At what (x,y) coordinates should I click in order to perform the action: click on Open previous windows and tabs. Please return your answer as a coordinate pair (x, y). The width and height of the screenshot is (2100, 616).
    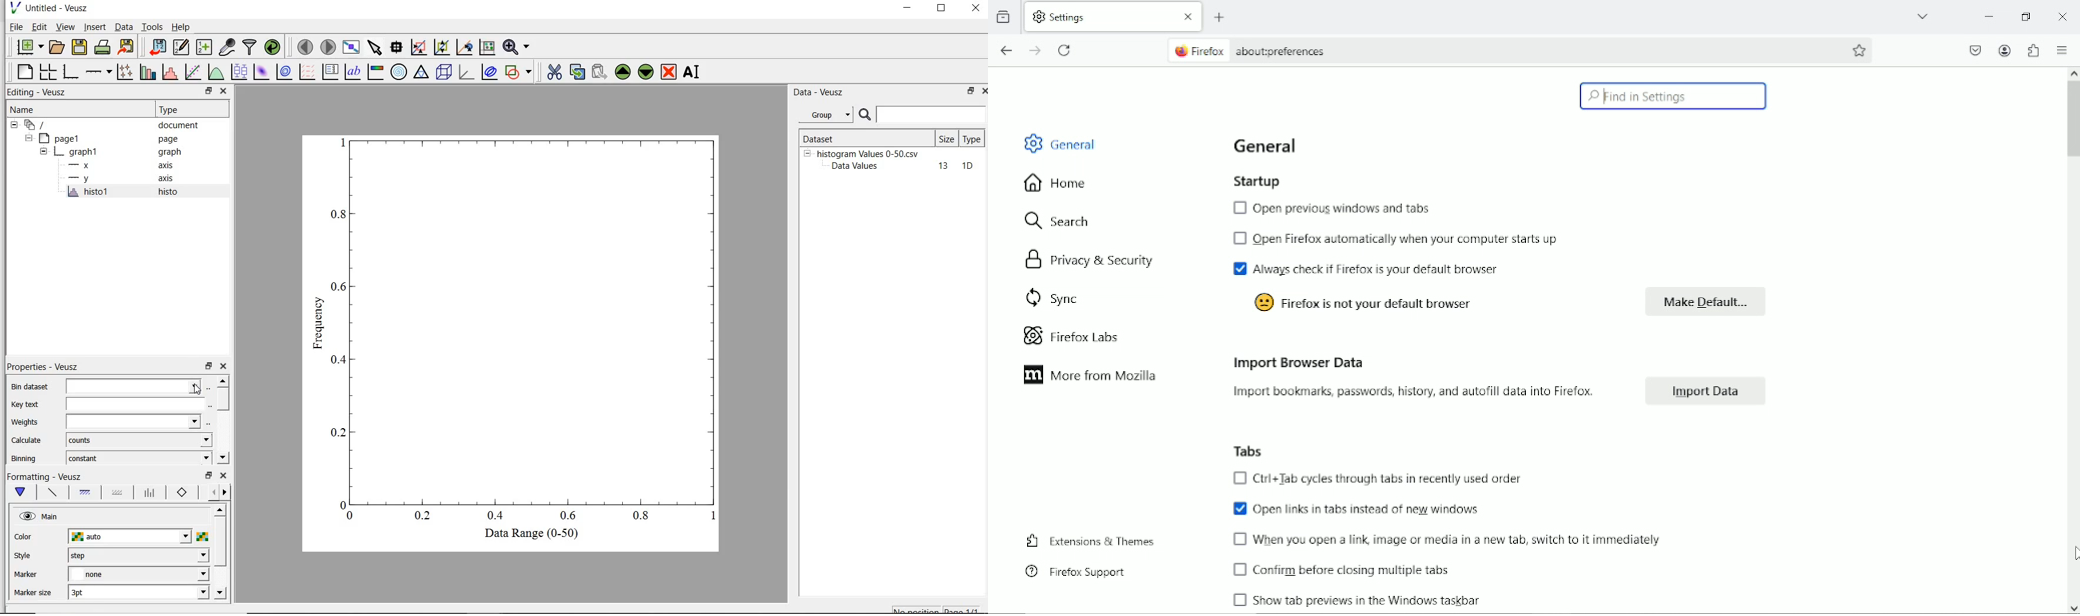
    Looking at the image, I should click on (1339, 209).